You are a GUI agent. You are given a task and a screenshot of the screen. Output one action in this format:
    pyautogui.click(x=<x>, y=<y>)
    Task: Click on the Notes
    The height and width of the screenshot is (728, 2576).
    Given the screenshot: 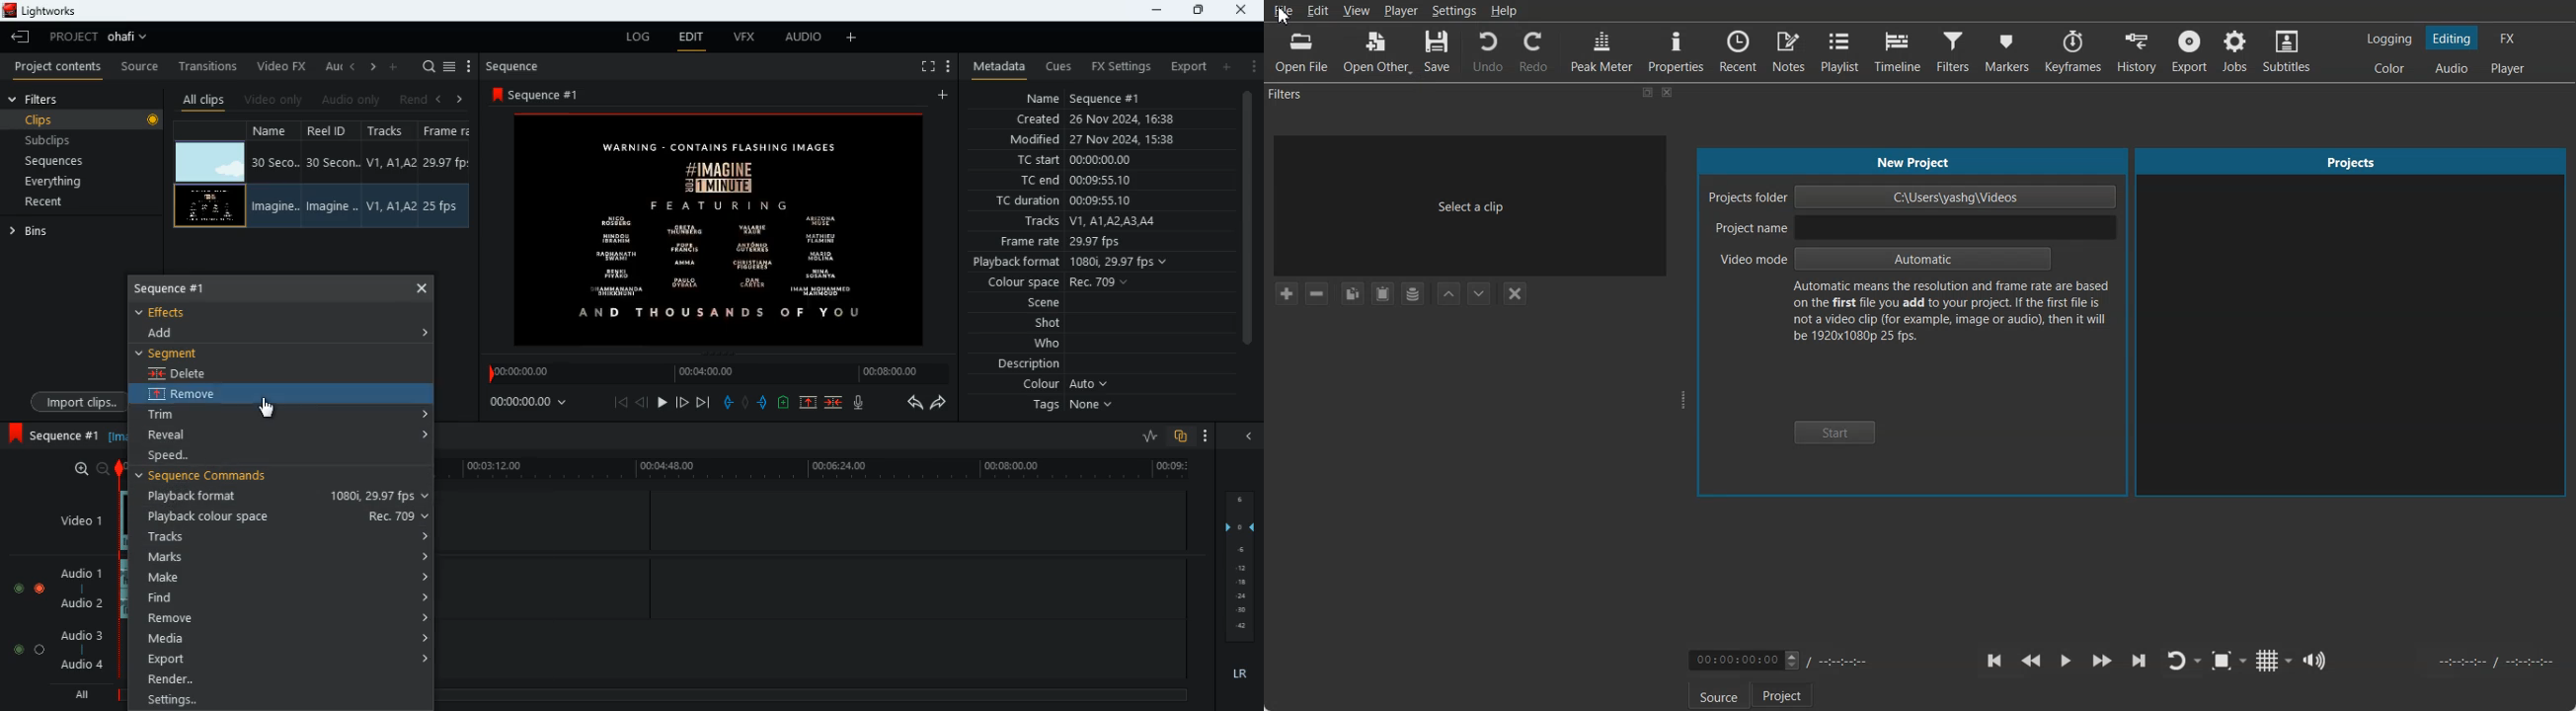 What is the action you would take?
    pyautogui.click(x=1790, y=50)
    